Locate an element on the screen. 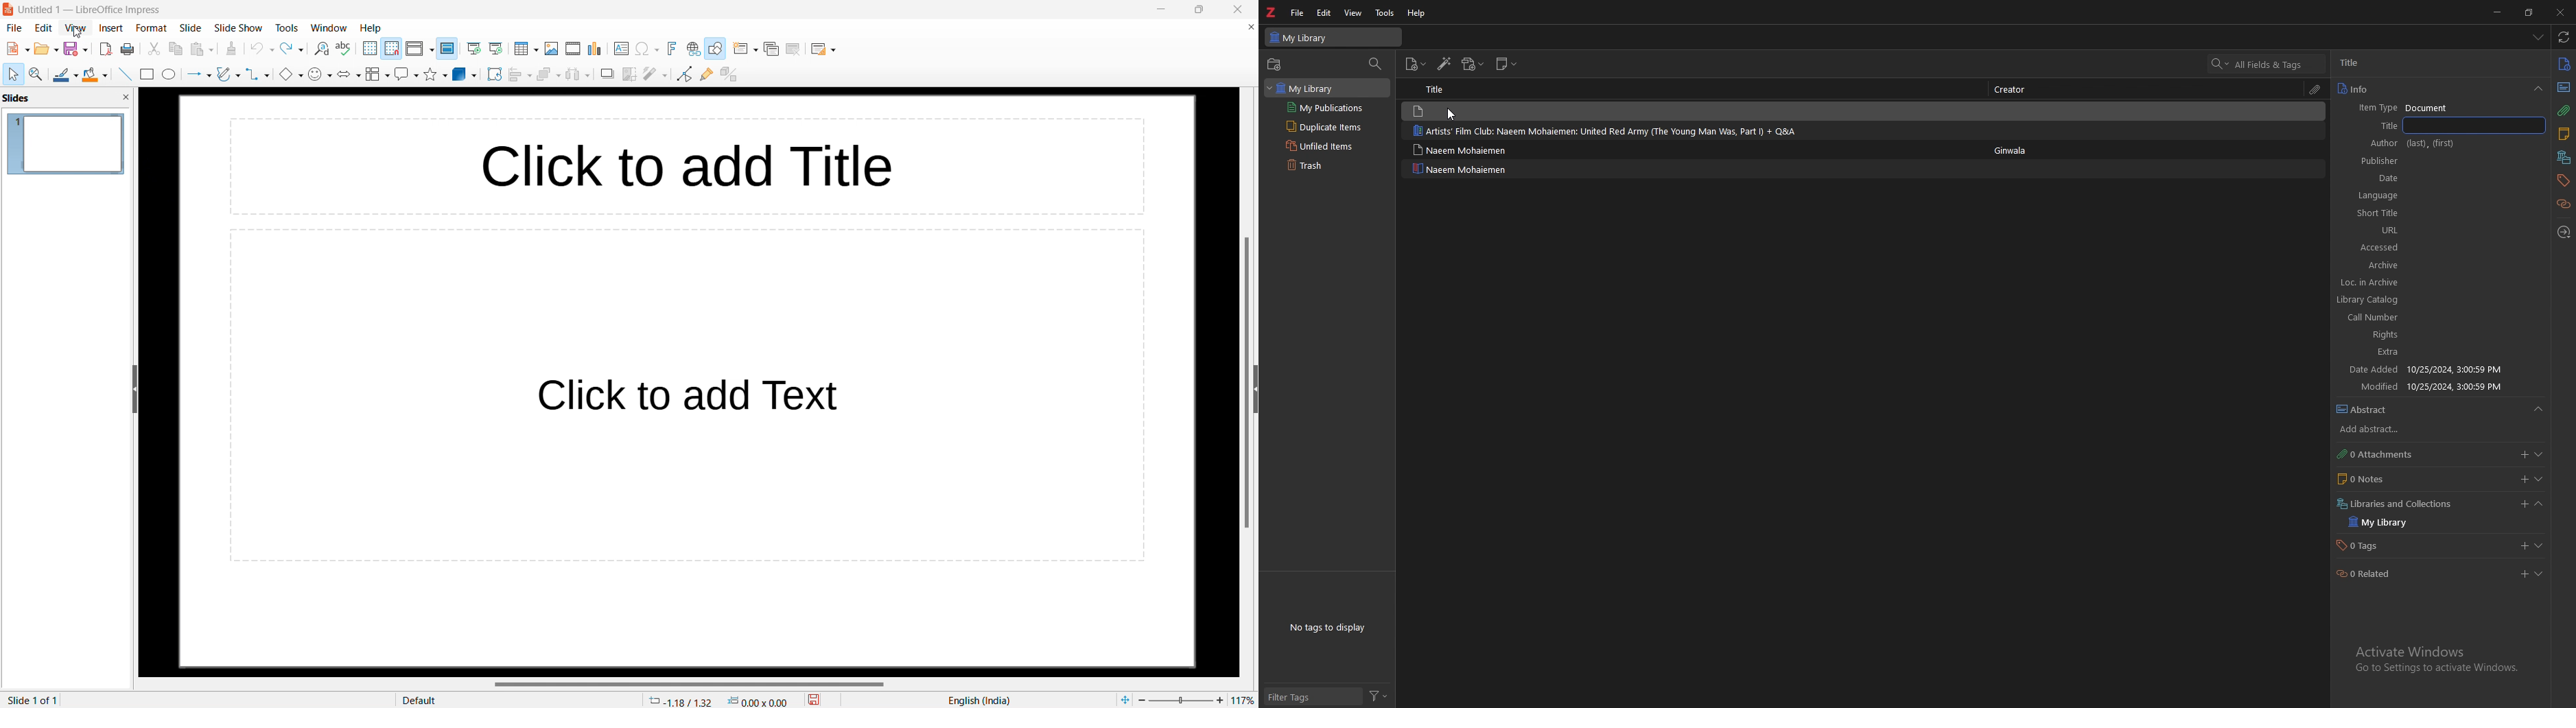 The image size is (2576, 728). zoom and pan is located at coordinates (36, 73).